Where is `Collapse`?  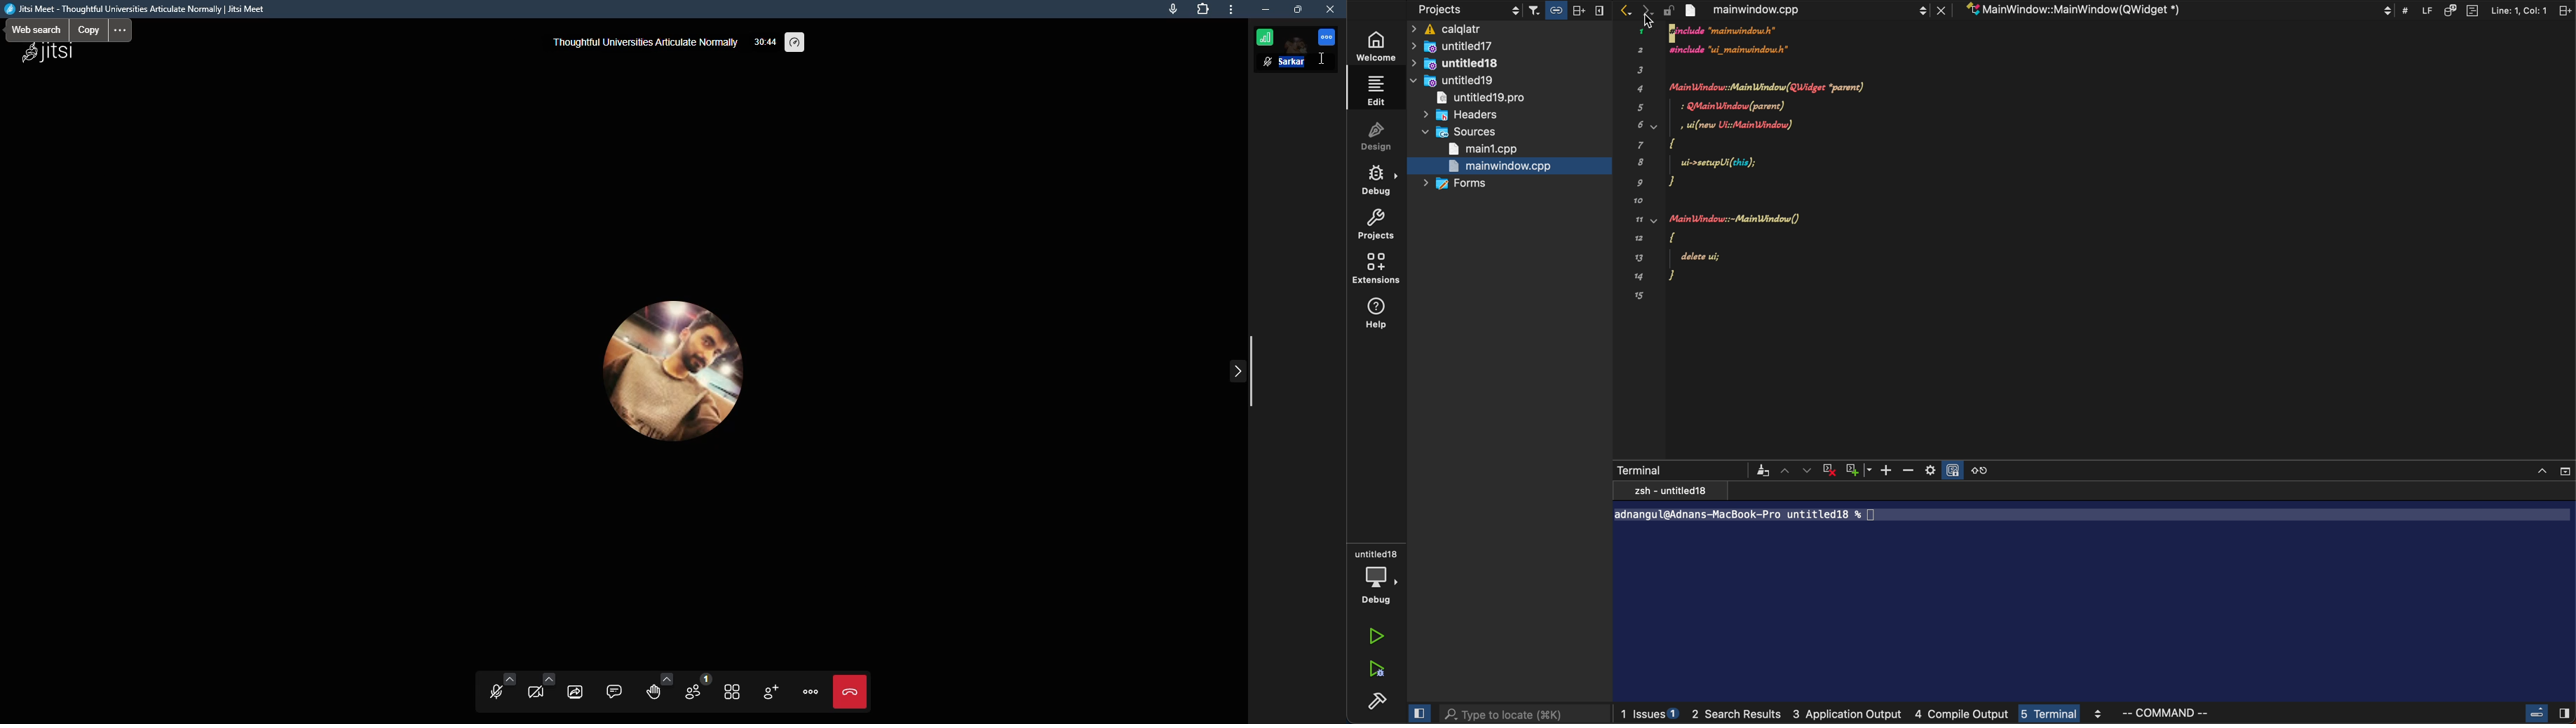
Collapse is located at coordinates (2565, 471).